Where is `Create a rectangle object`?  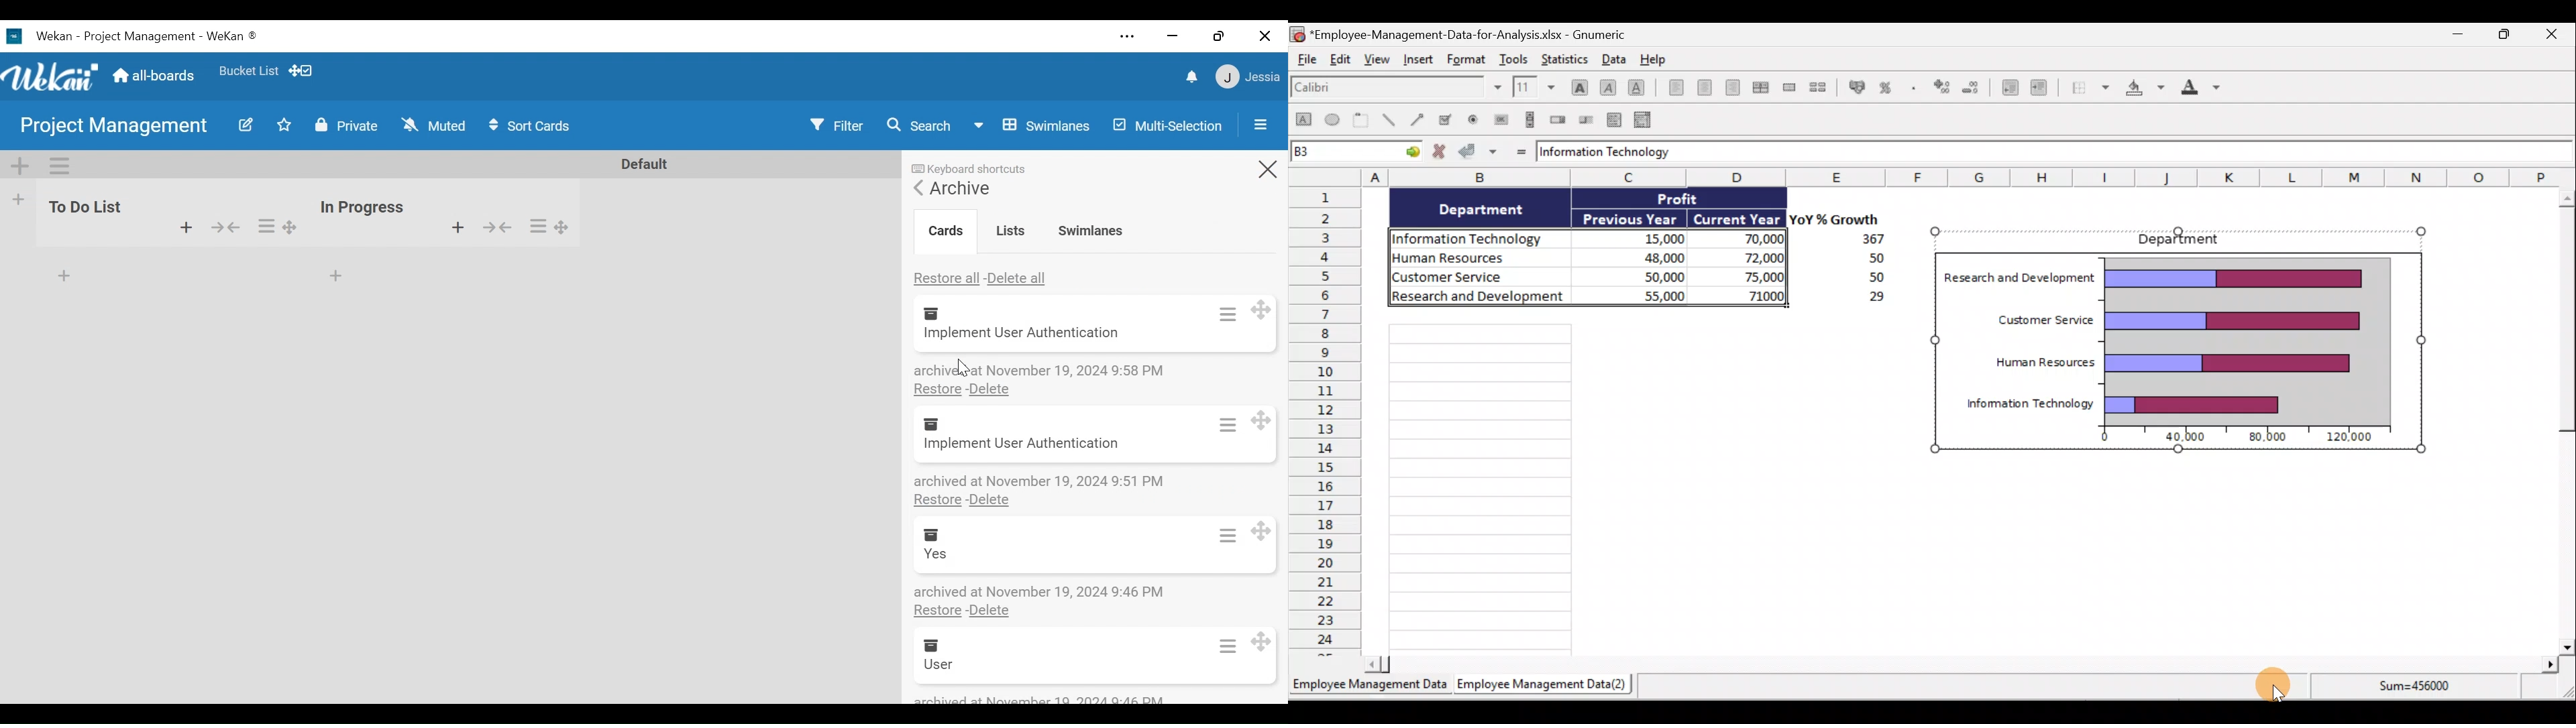
Create a rectangle object is located at coordinates (1303, 120).